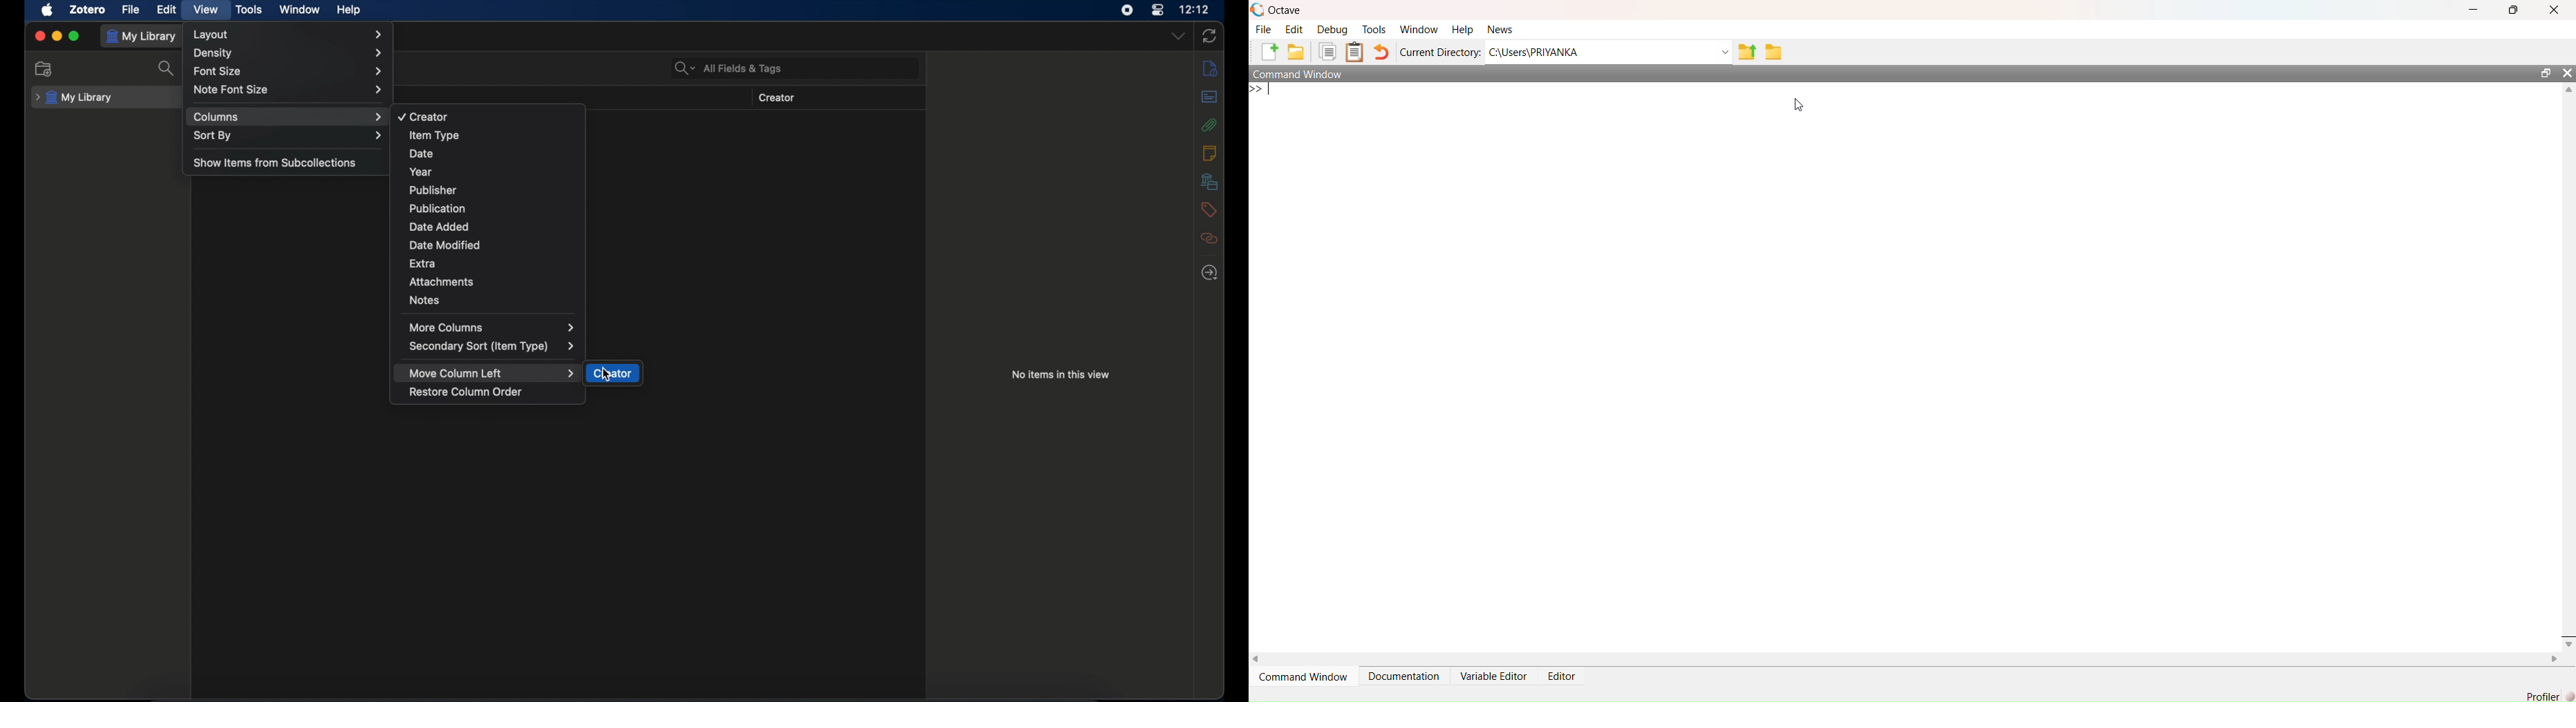 This screenshot has height=728, width=2576. What do you see at coordinates (1439, 52) in the screenshot?
I see `Current Directory:` at bounding box center [1439, 52].